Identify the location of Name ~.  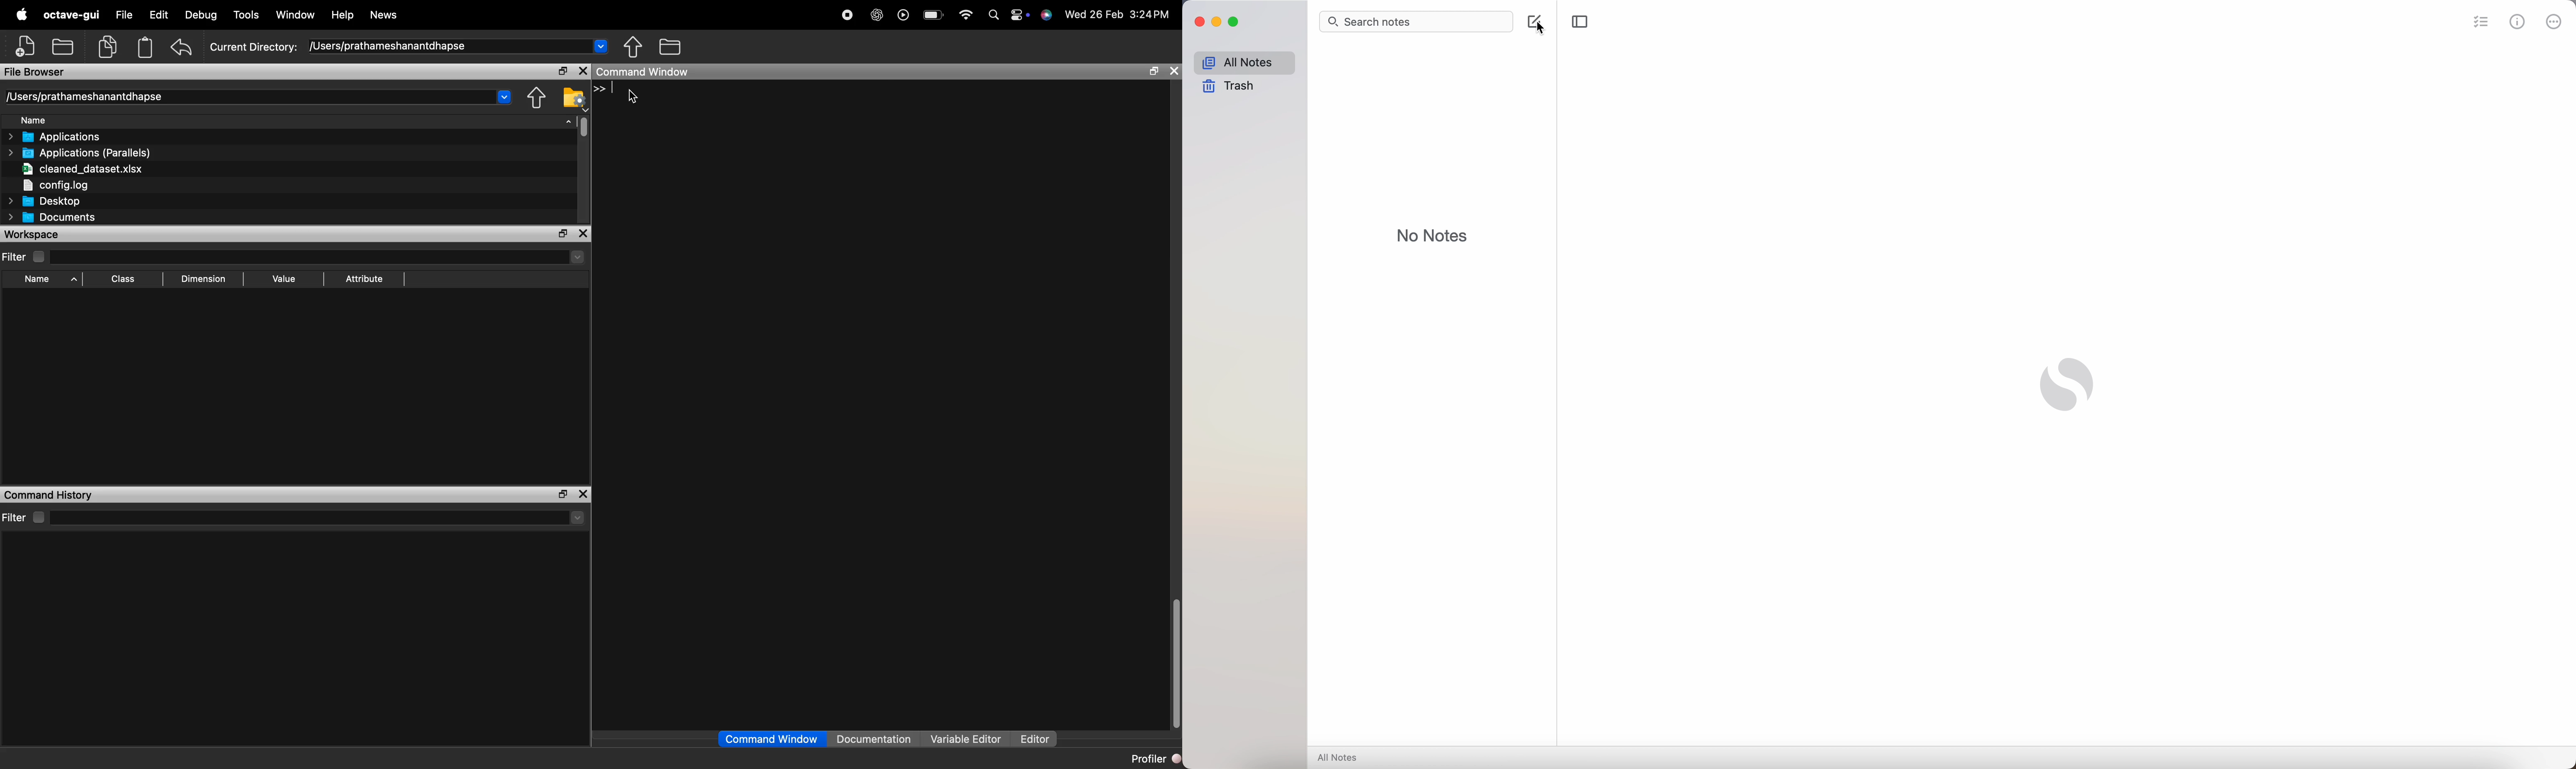
(42, 280).